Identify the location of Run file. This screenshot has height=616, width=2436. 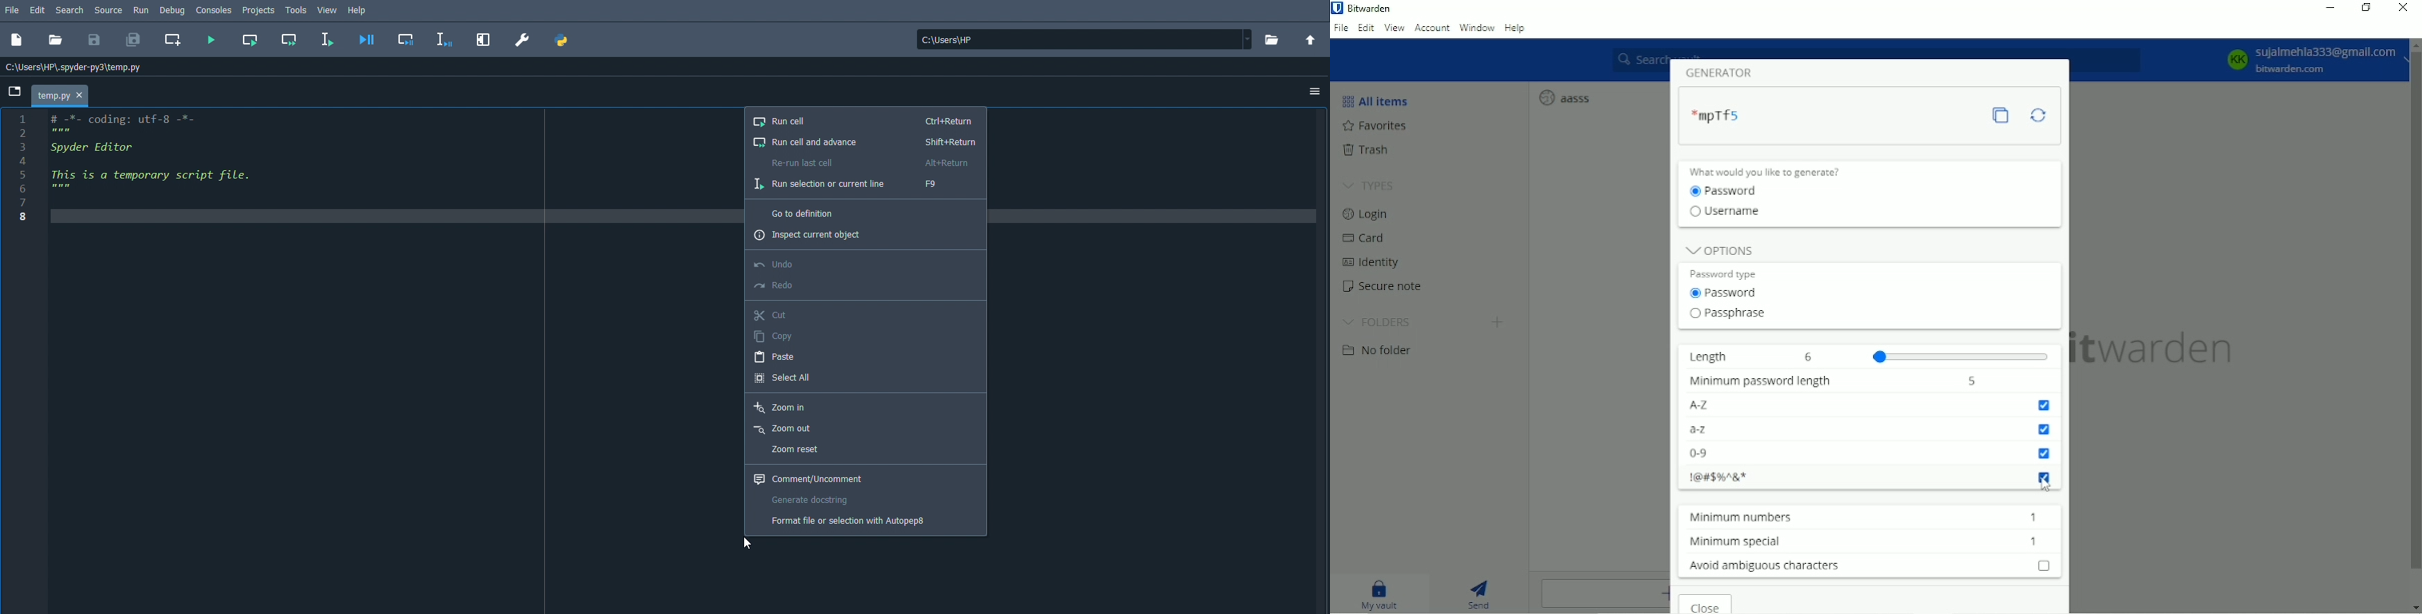
(211, 39).